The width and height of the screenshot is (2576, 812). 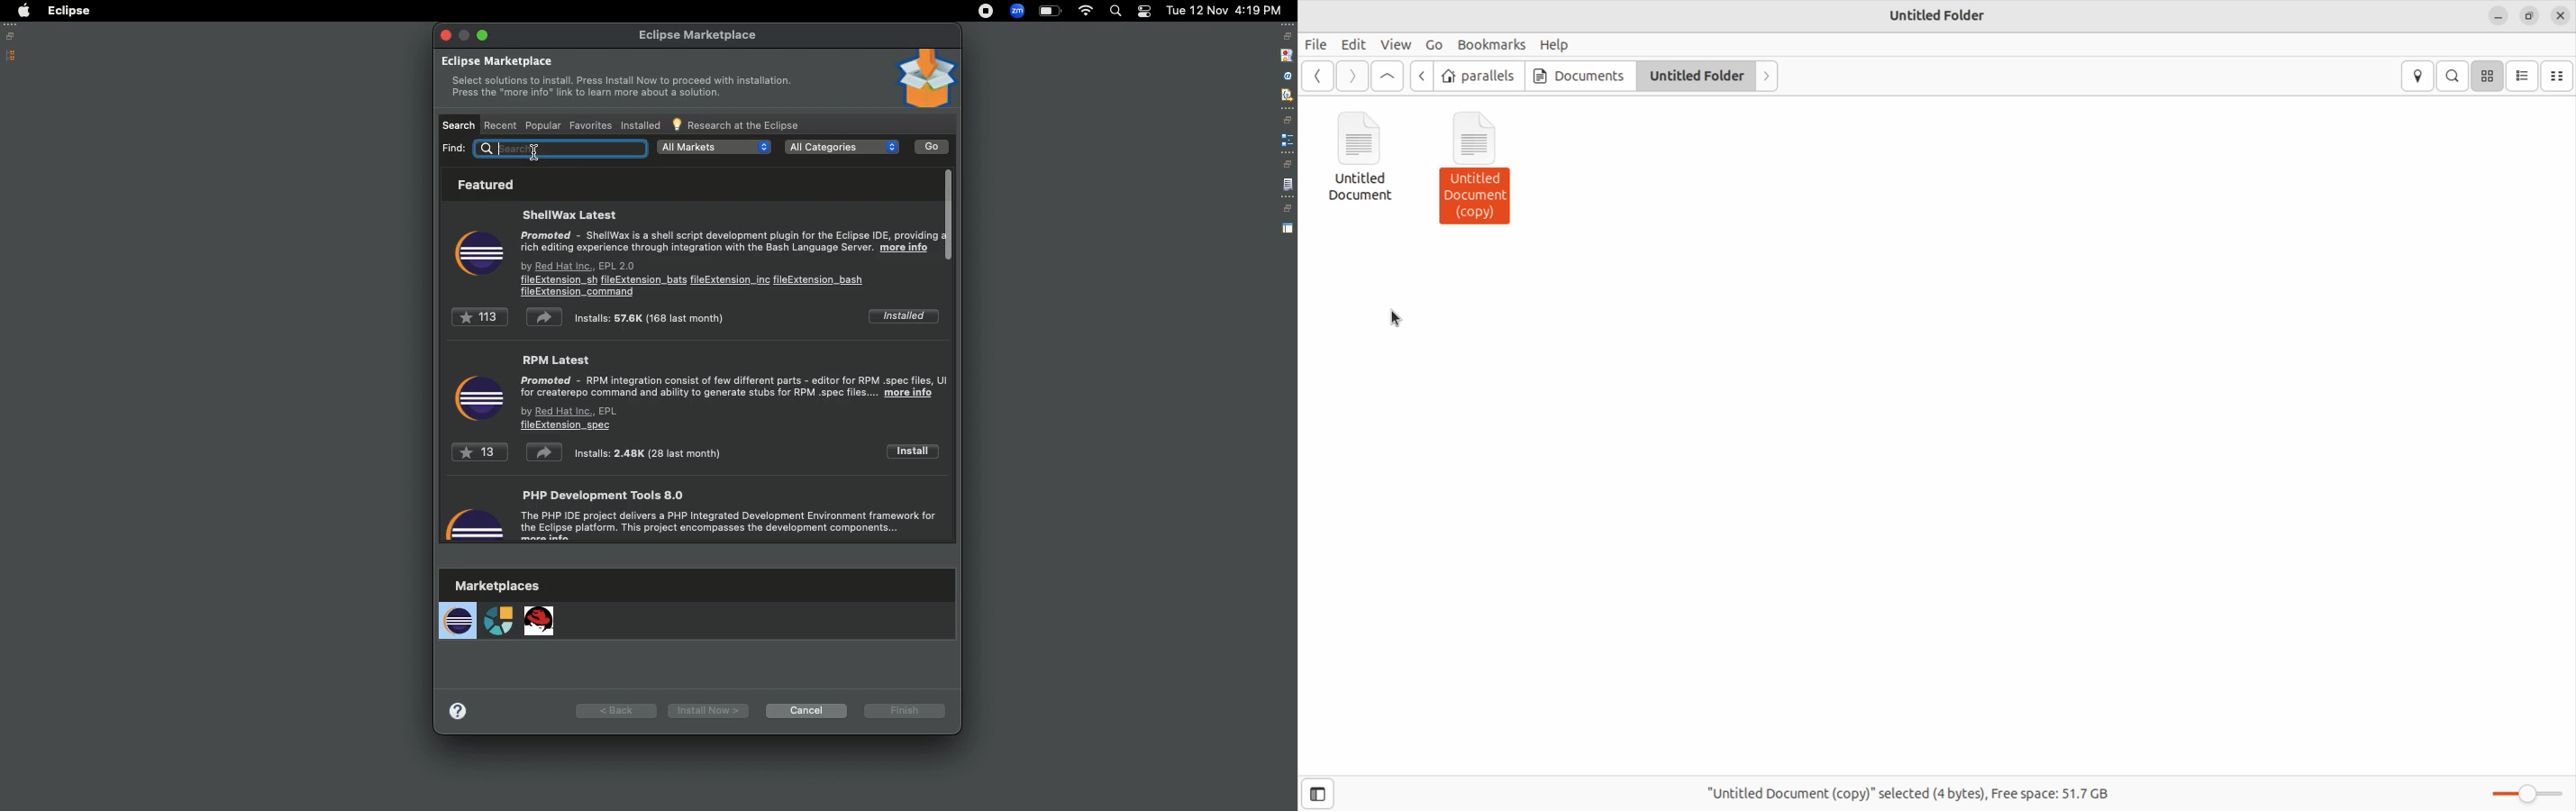 I want to click on Recording, so click(x=986, y=13).